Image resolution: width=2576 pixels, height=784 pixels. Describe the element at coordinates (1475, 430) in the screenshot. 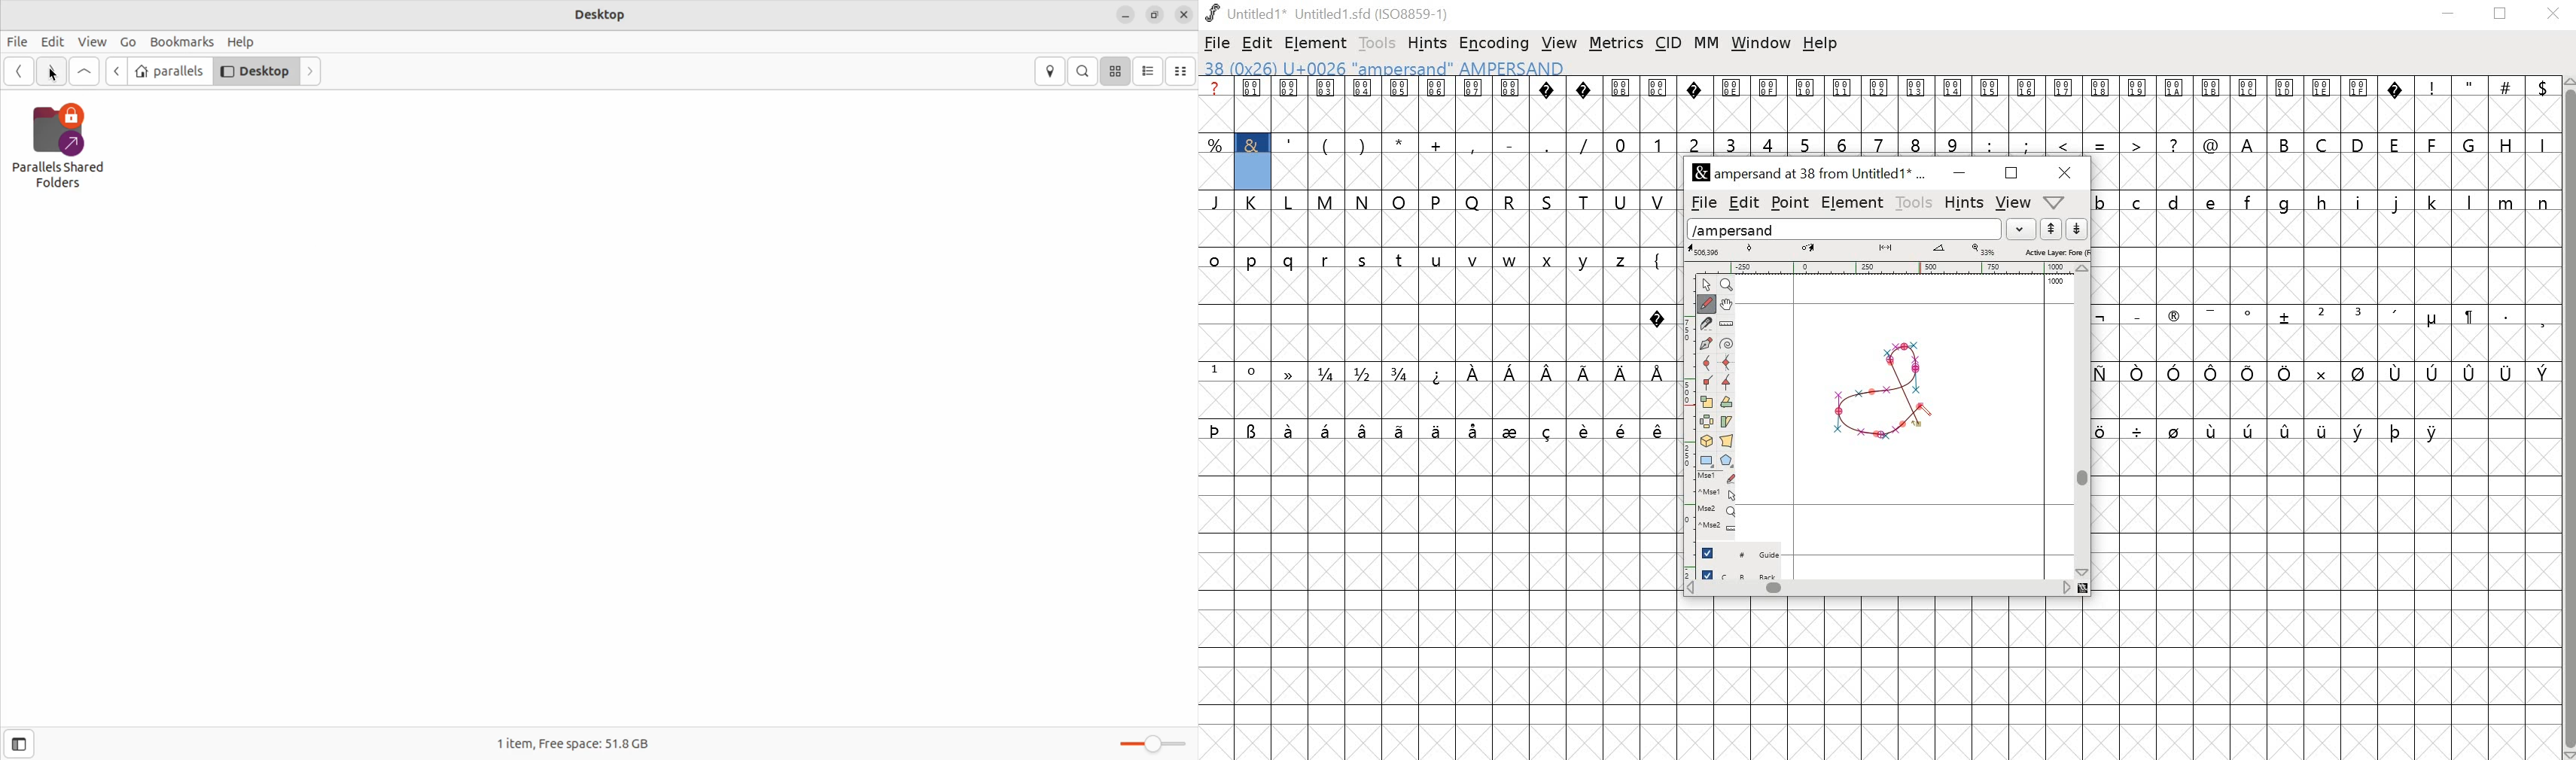

I see `symbol` at that location.